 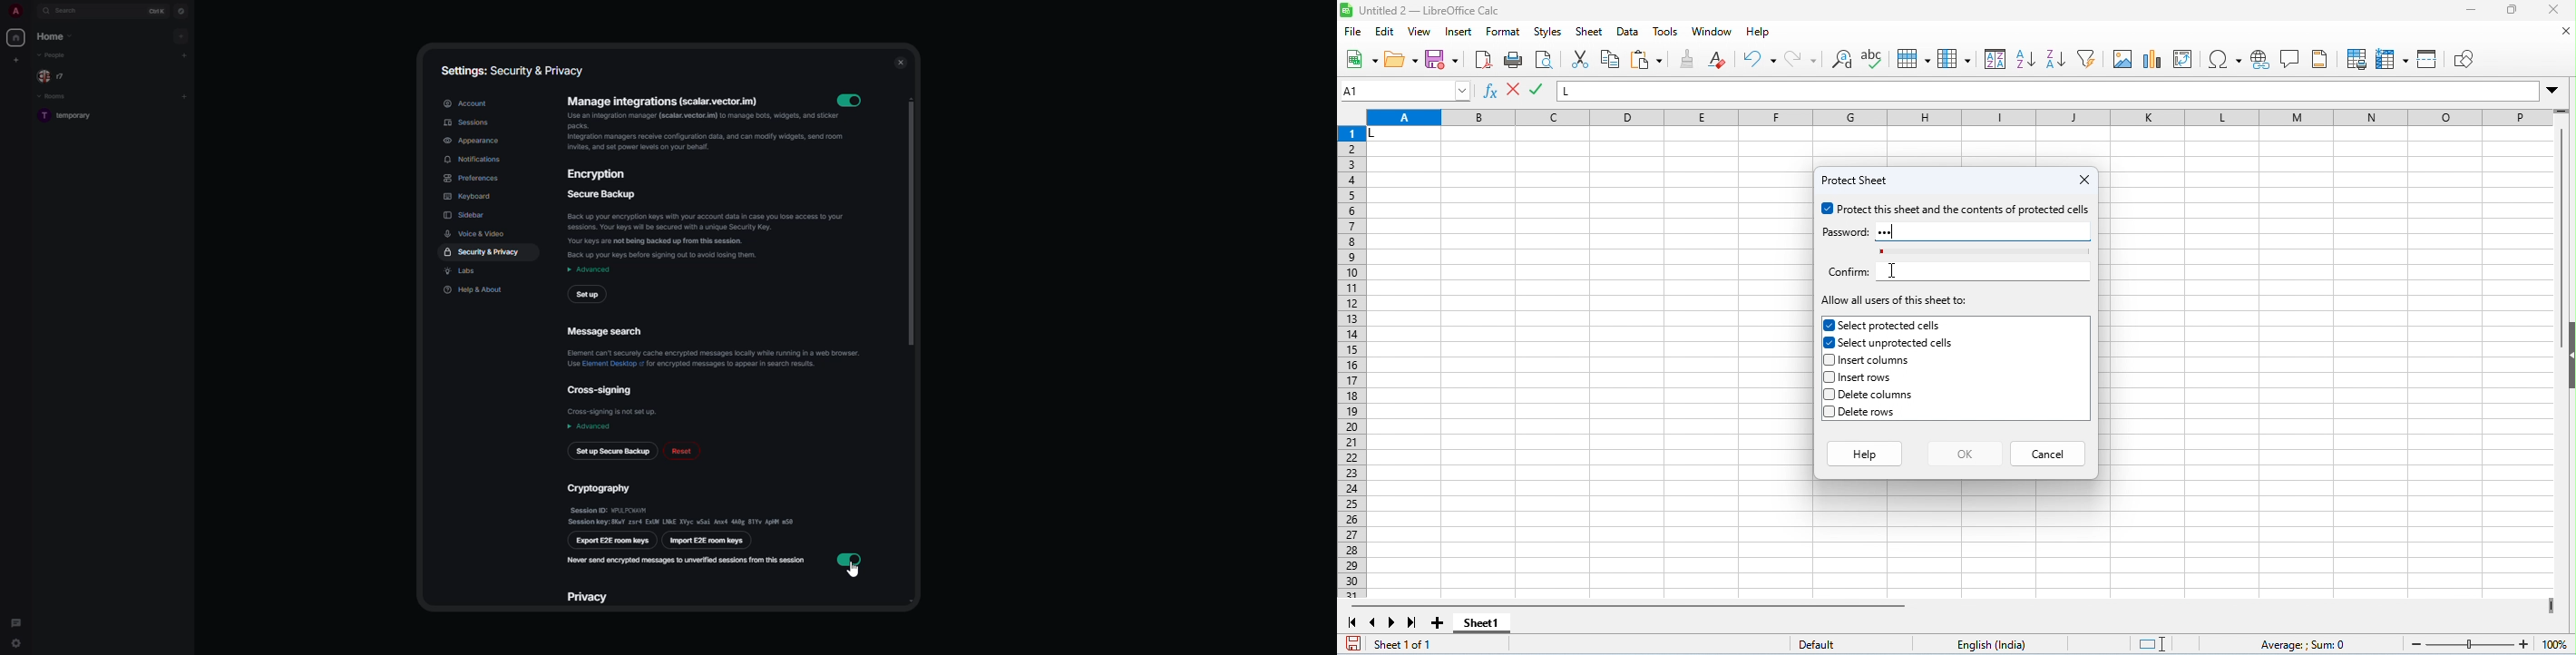 I want to click on add, so click(x=185, y=95).